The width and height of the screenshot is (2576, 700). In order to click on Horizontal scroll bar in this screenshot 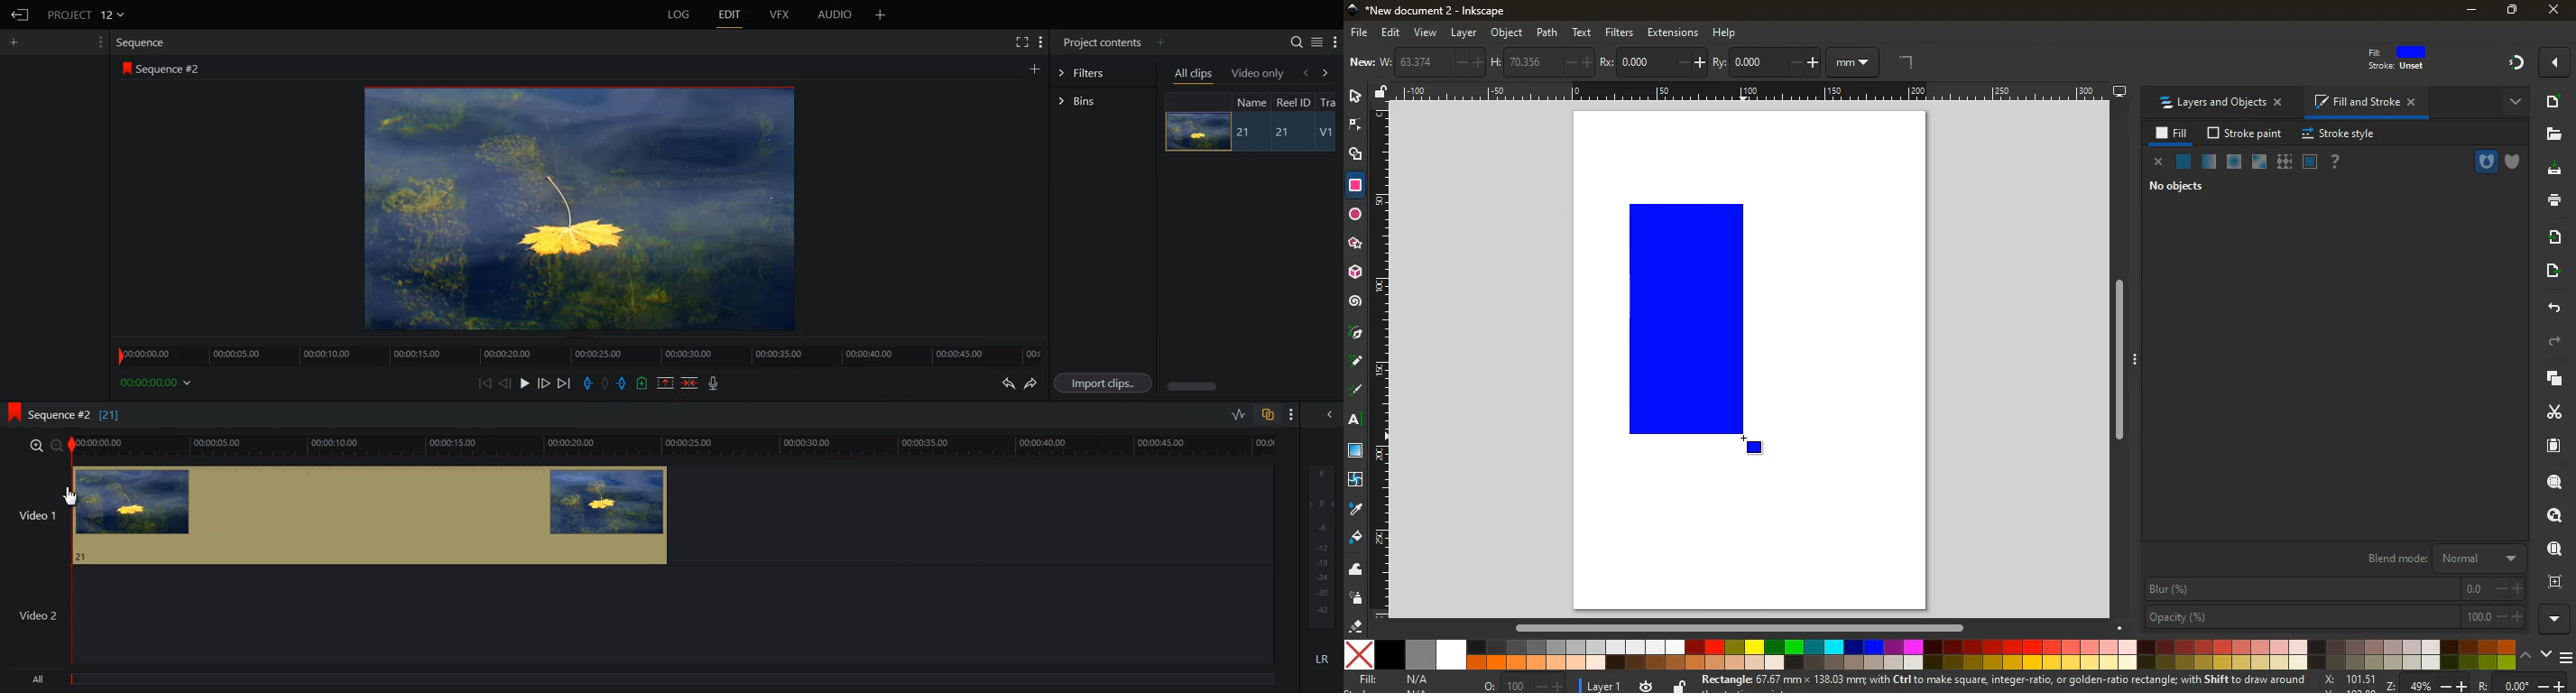, I will do `click(1194, 386)`.